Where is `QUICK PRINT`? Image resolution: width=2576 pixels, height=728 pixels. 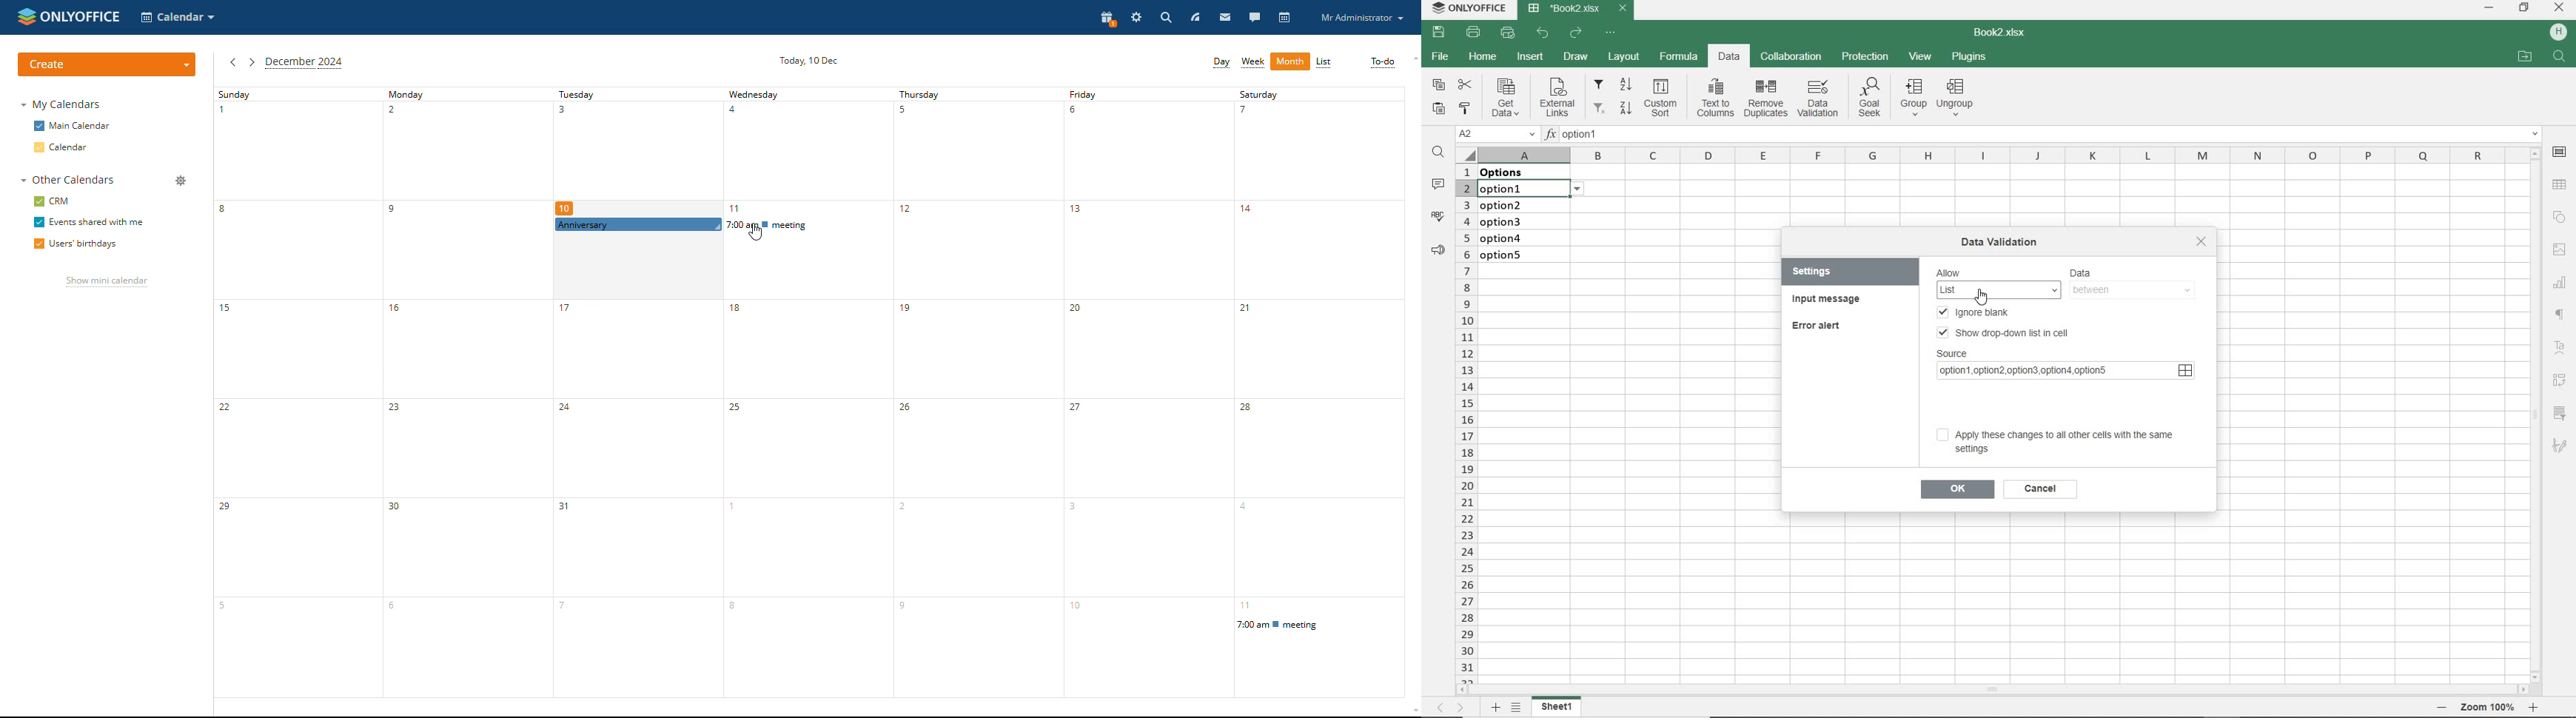
QUICK PRINT is located at coordinates (1508, 33).